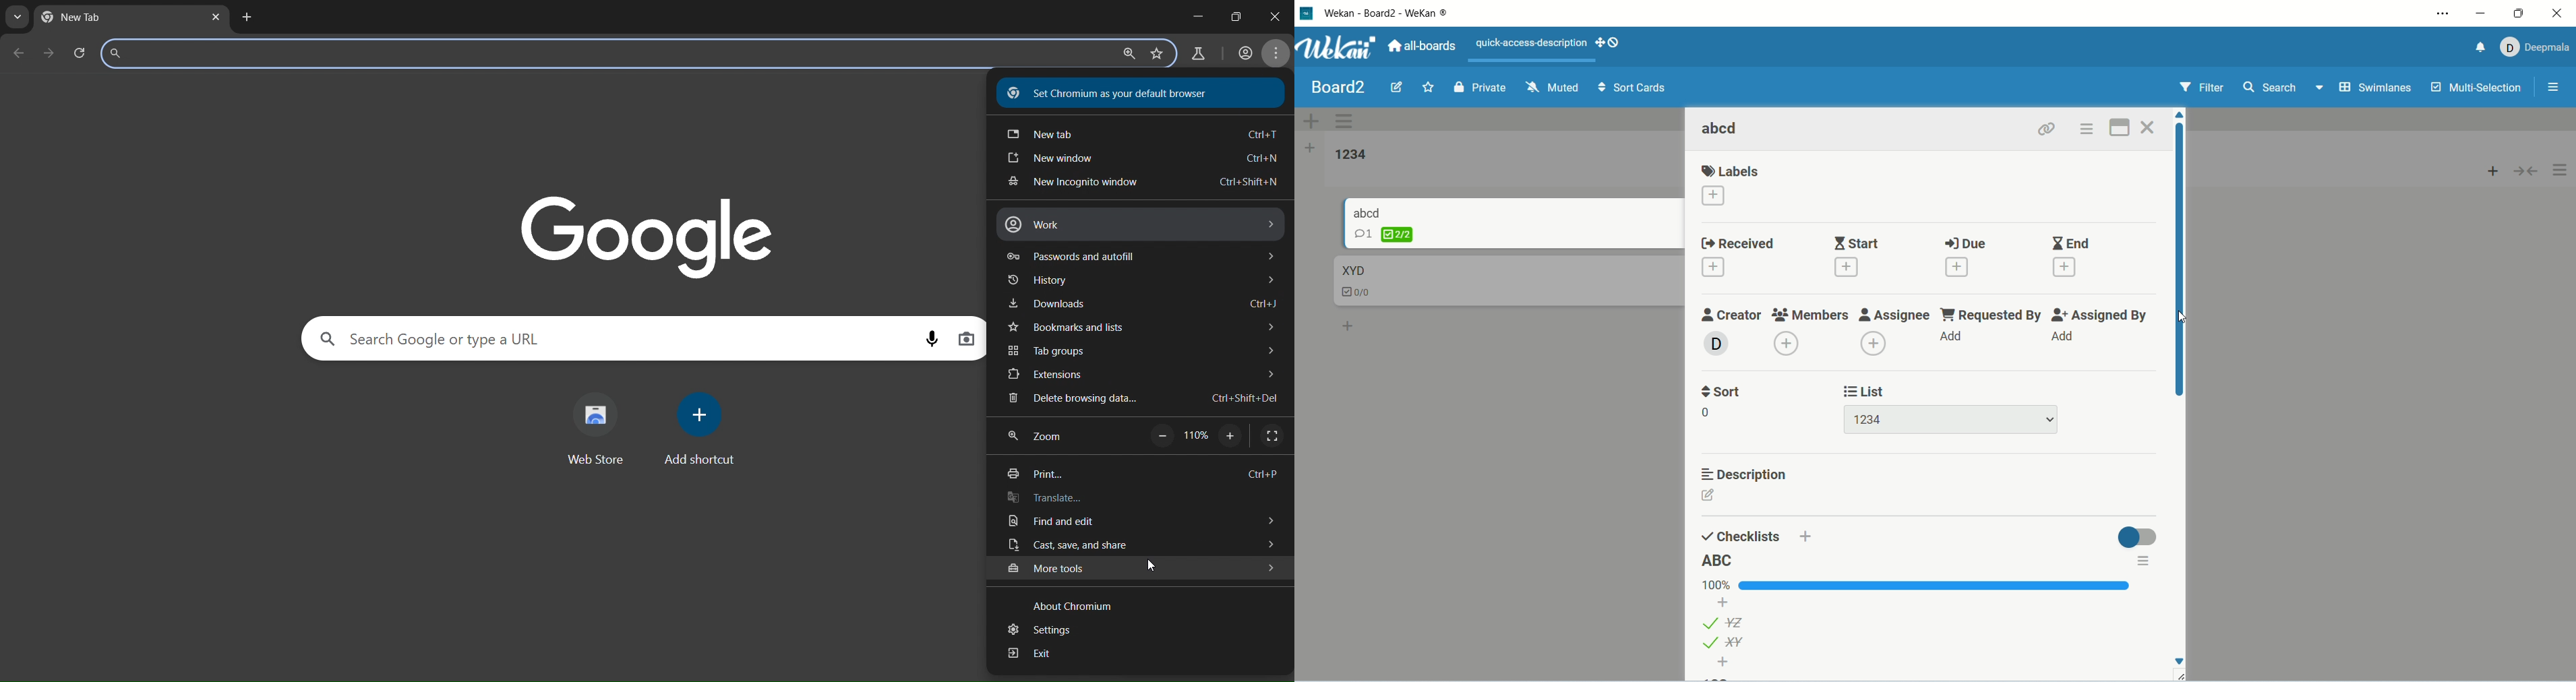 This screenshot has width=2576, height=700. I want to click on add shortcut, so click(703, 428).